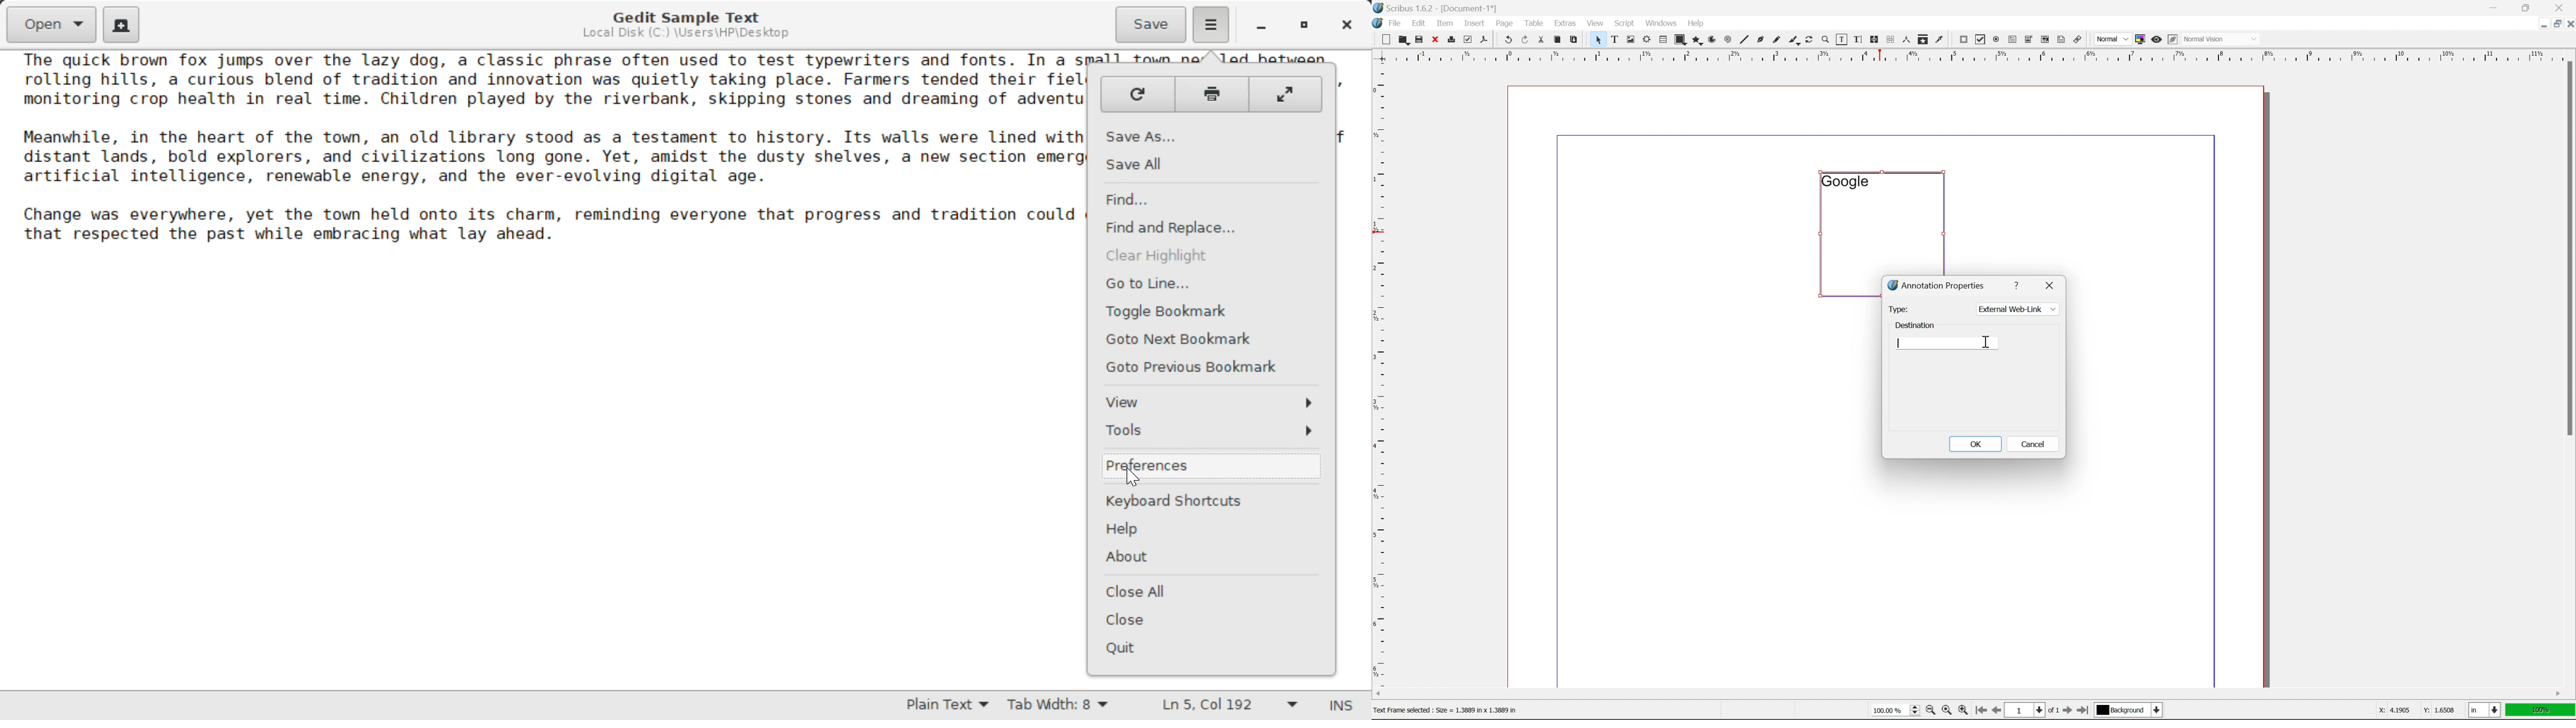  What do you see at coordinates (2138, 39) in the screenshot?
I see `toggle color management system` at bounding box center [2138, 39].